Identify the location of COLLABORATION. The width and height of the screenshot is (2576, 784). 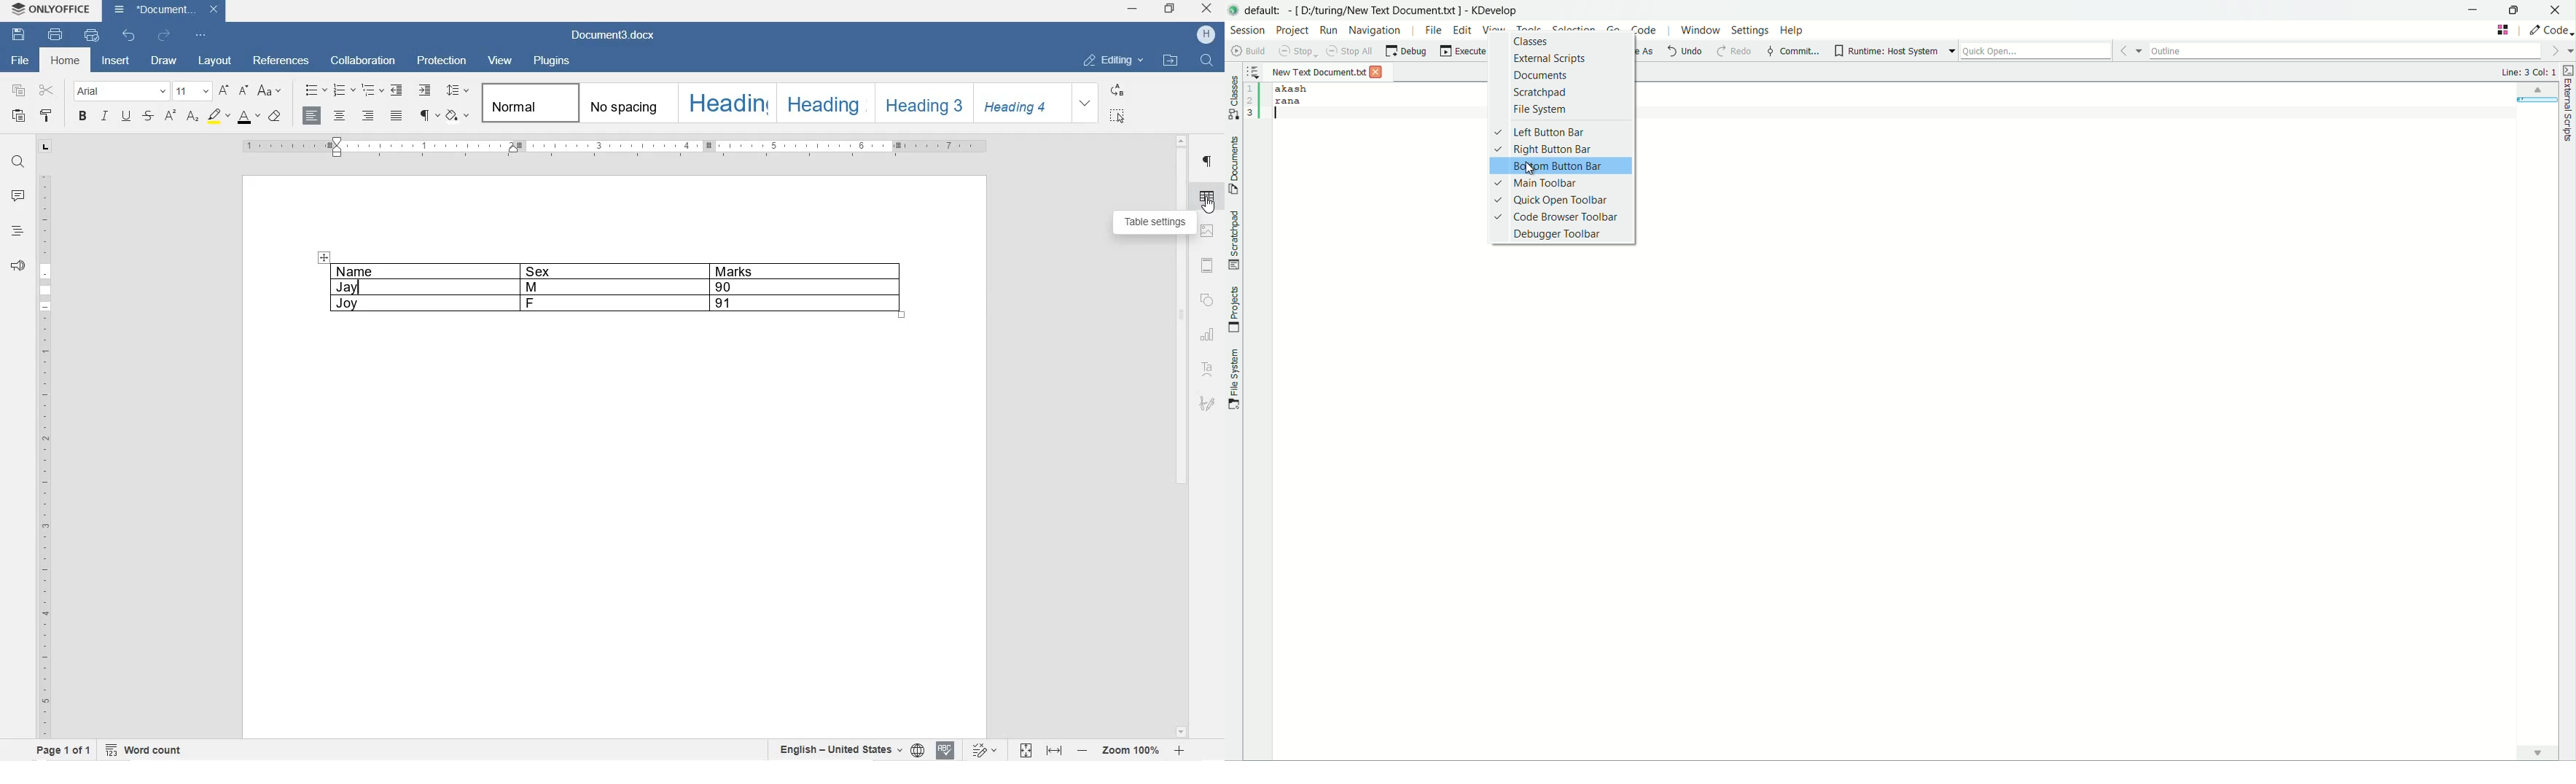
(364, 63).